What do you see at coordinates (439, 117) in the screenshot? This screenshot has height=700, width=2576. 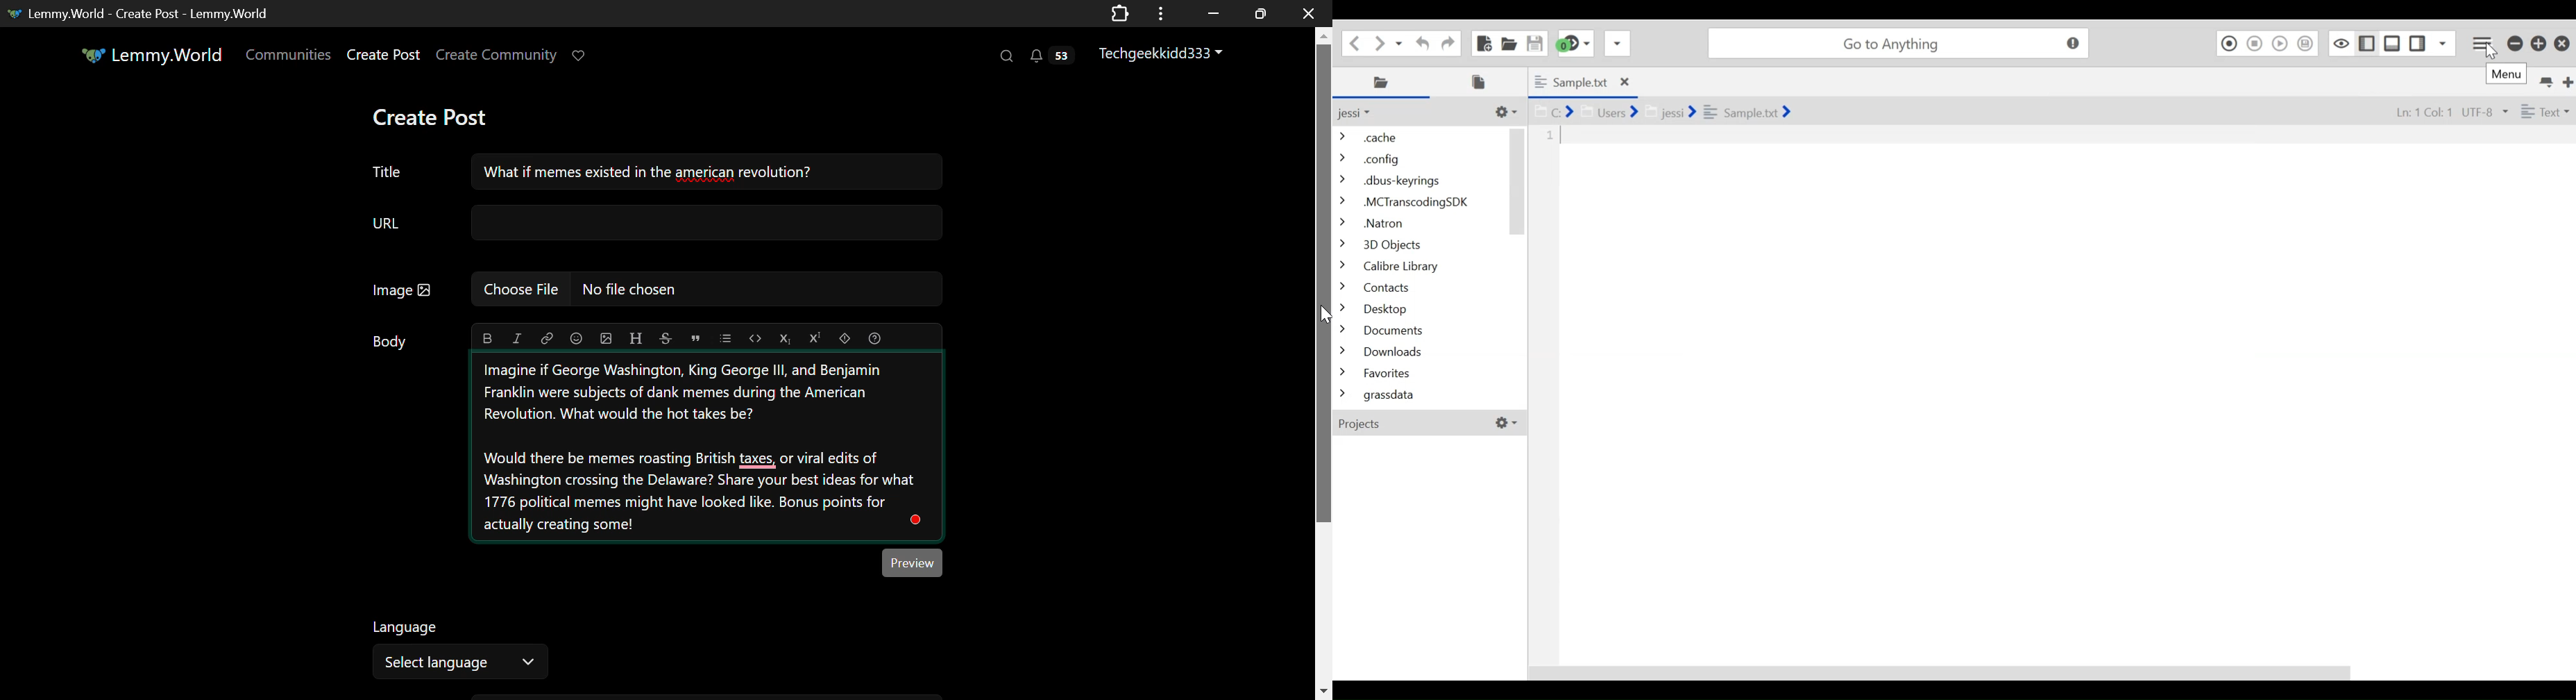 I see `Create Post` at bounding box center [439, 117].